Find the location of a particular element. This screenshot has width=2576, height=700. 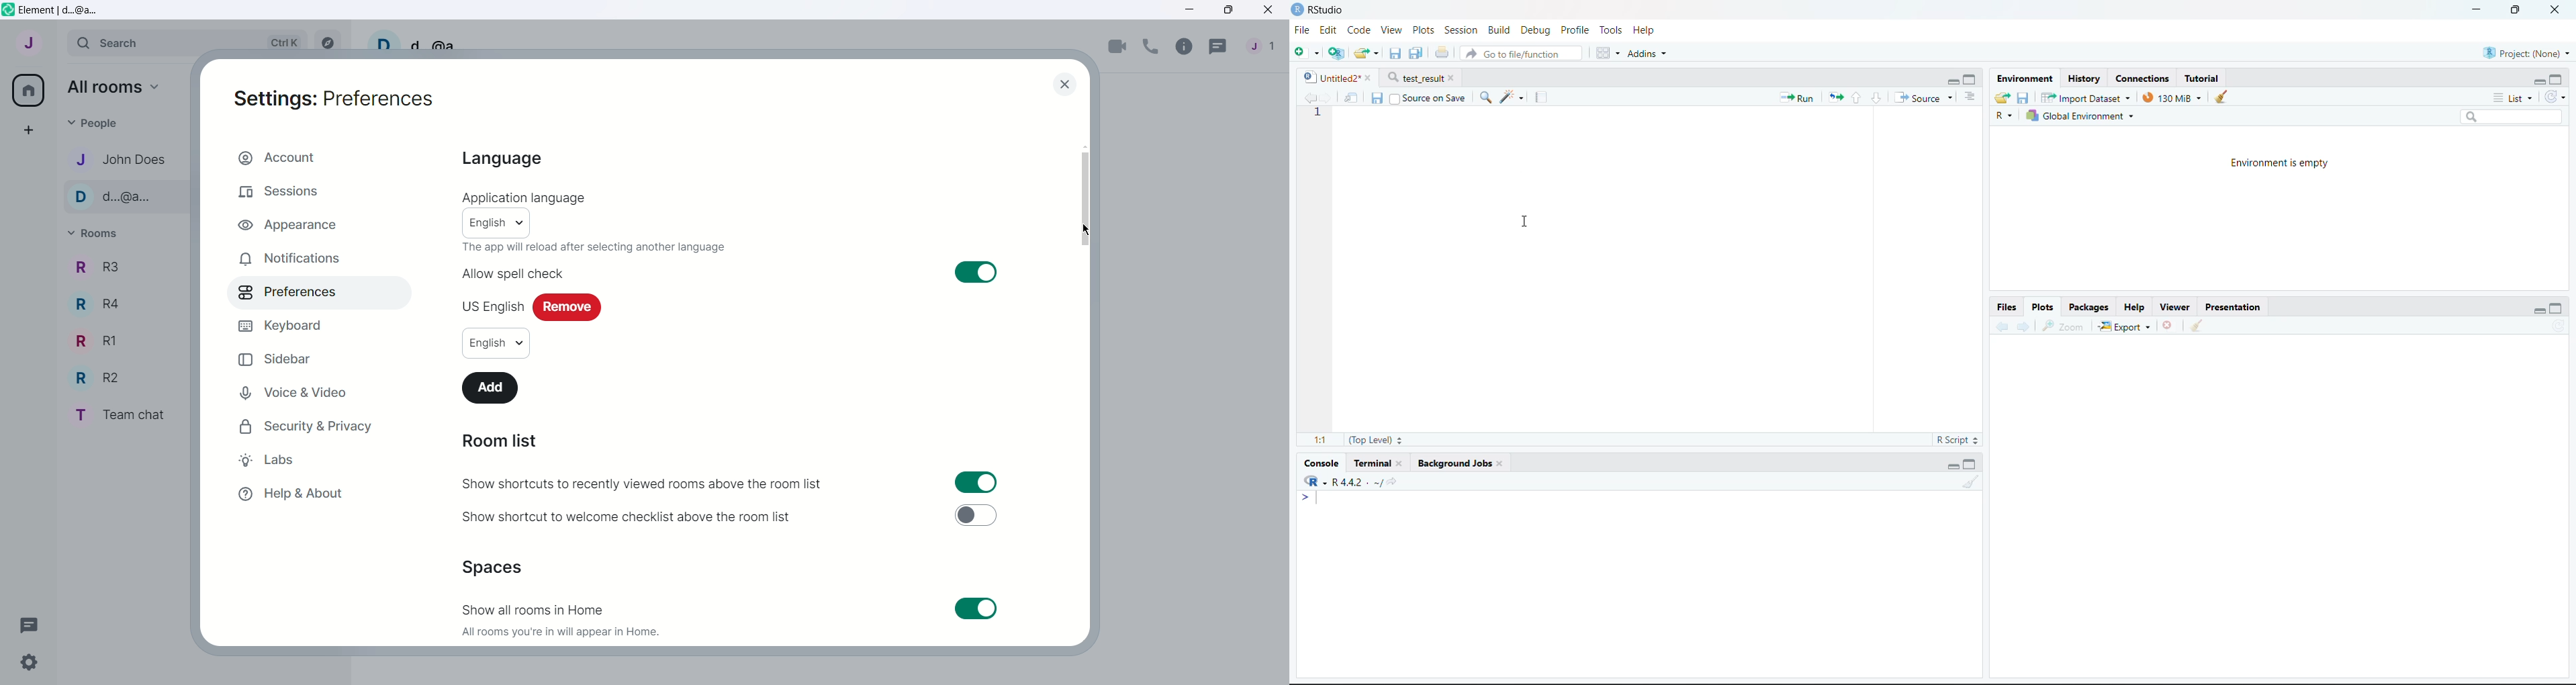

Zoom is located at coordinates (2065, 327).